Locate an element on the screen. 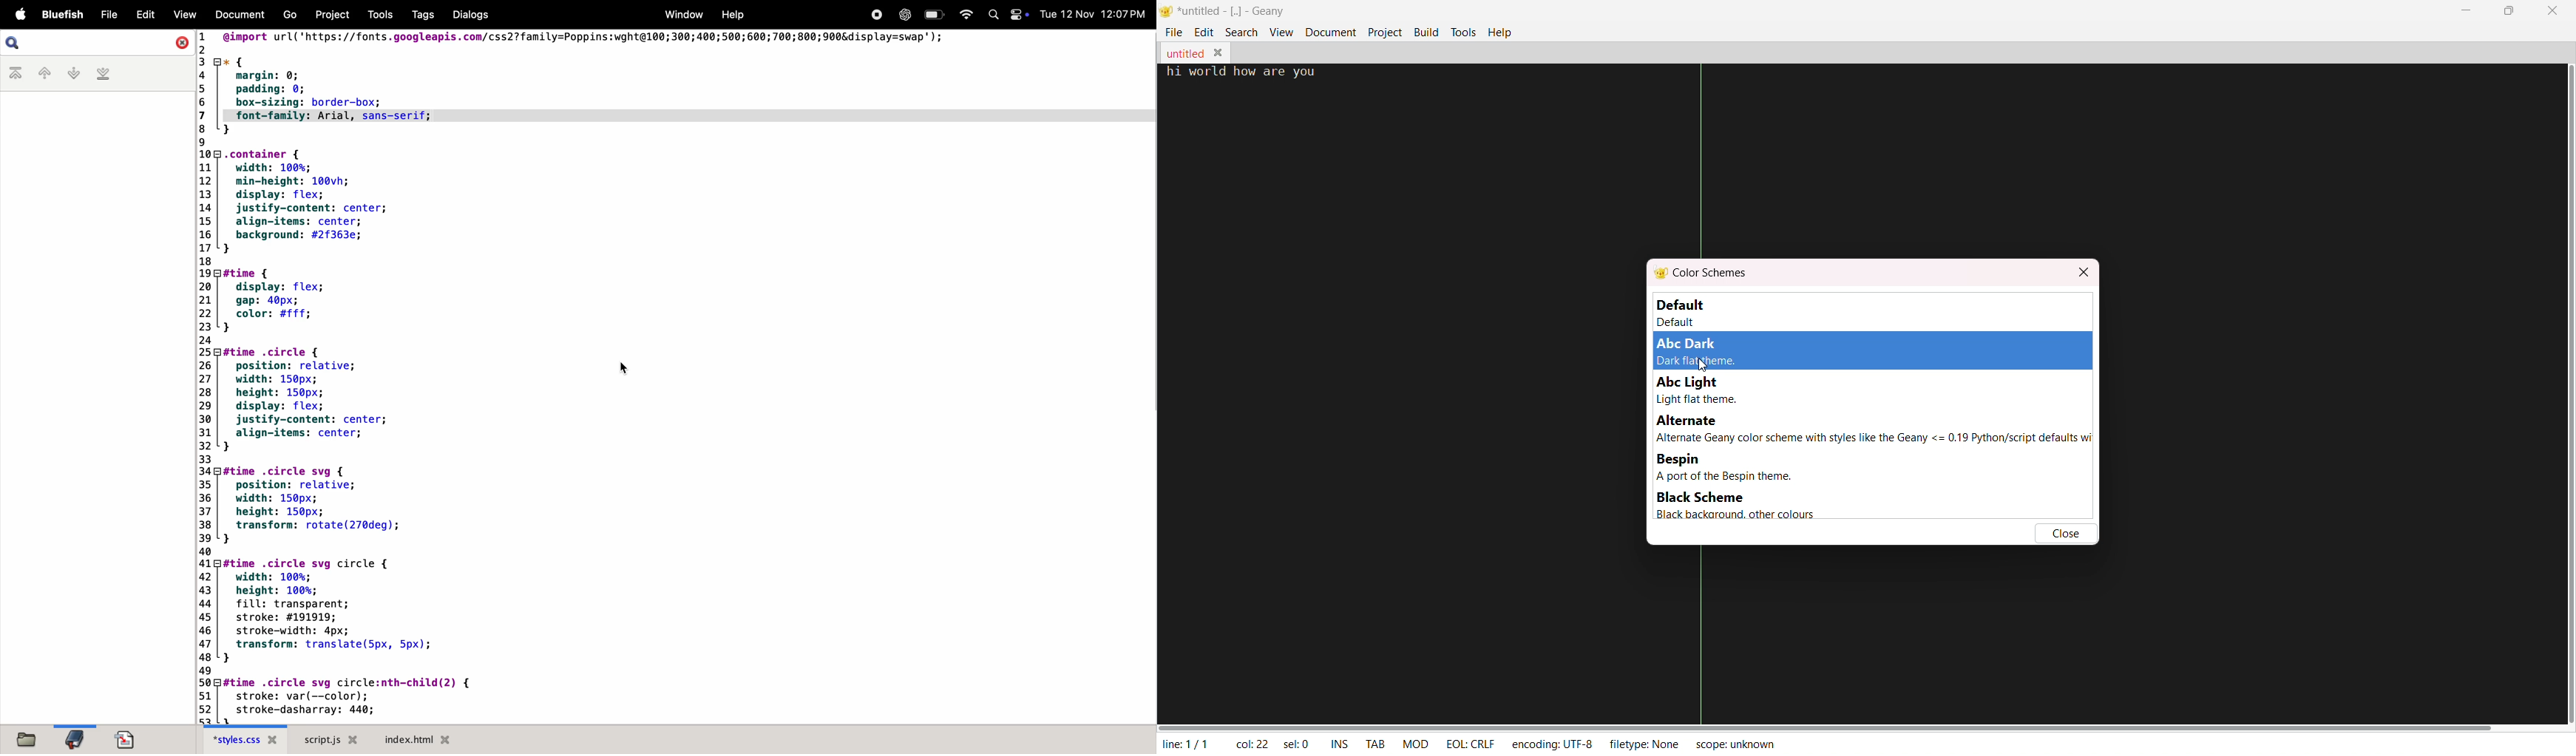 Image resolution: width=2576 pixels, height=756 pixels. scope unknown is located at coordinates (1731, 743).